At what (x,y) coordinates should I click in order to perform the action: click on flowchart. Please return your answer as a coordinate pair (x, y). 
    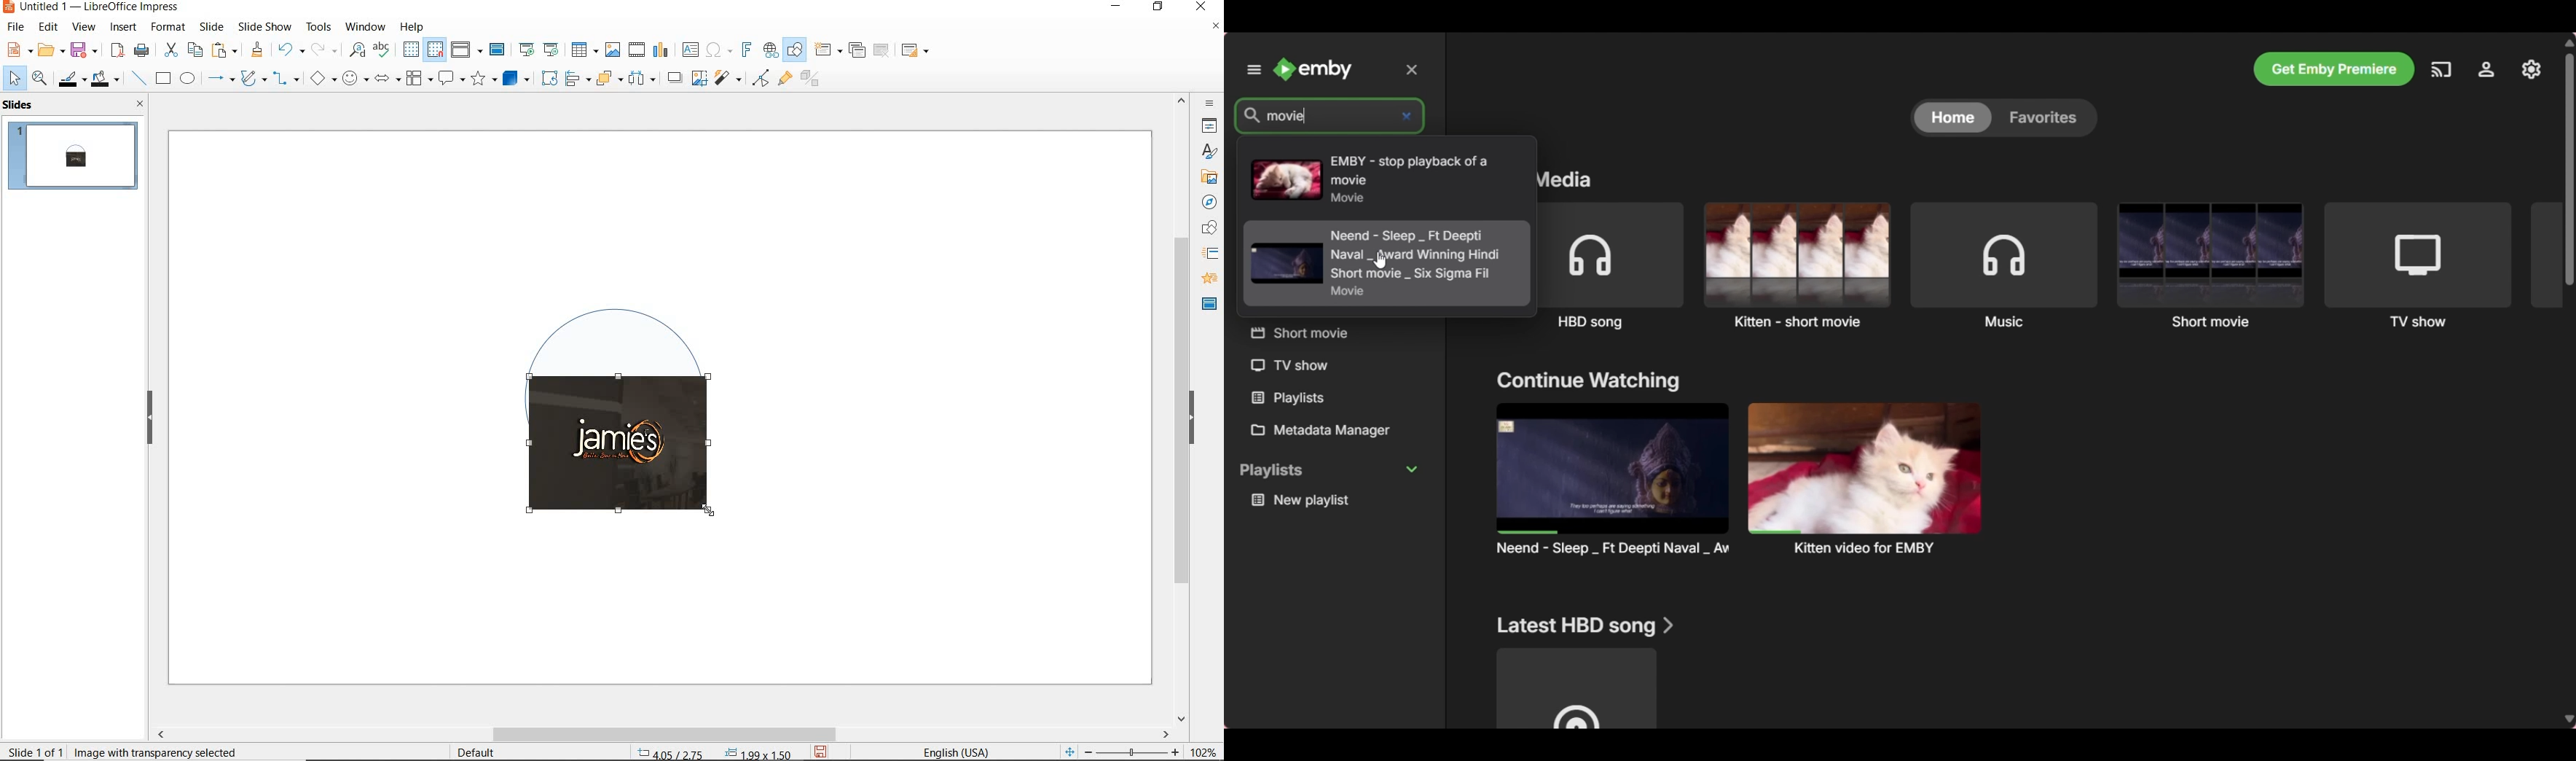
    Looking at the image, I should click on (418, 79).